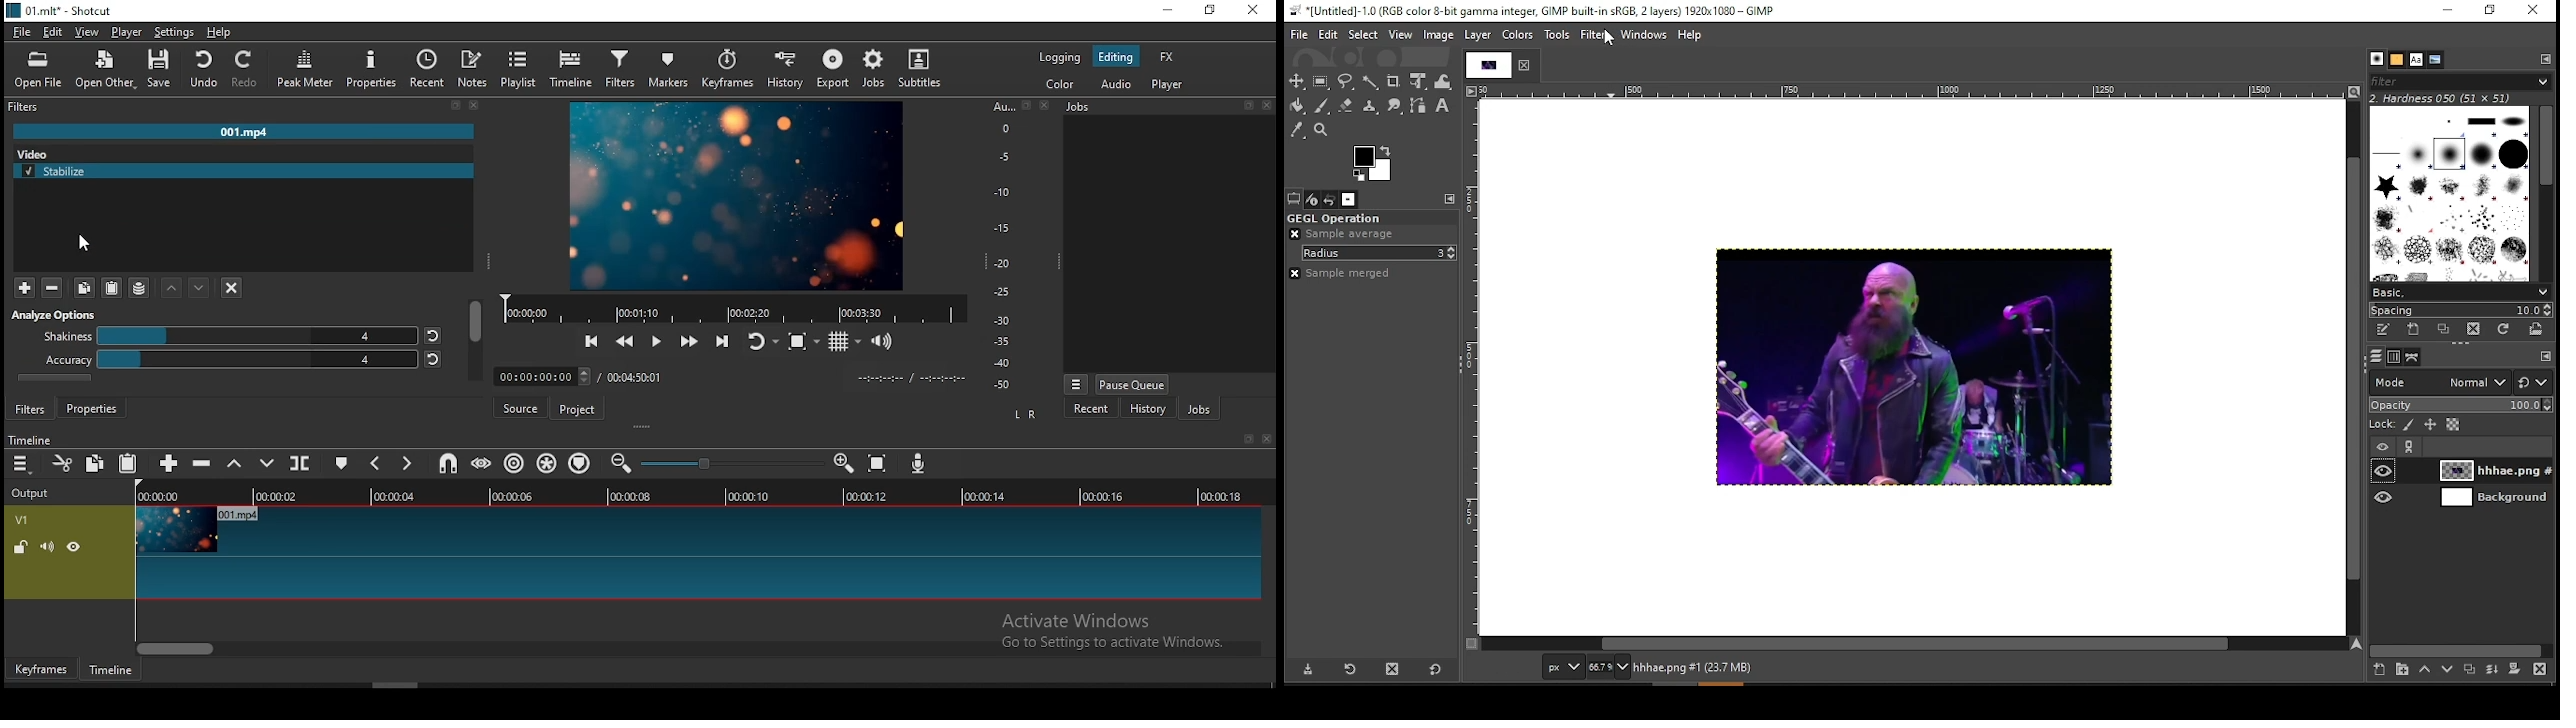  I want to click on mode, so click(2440, 383).